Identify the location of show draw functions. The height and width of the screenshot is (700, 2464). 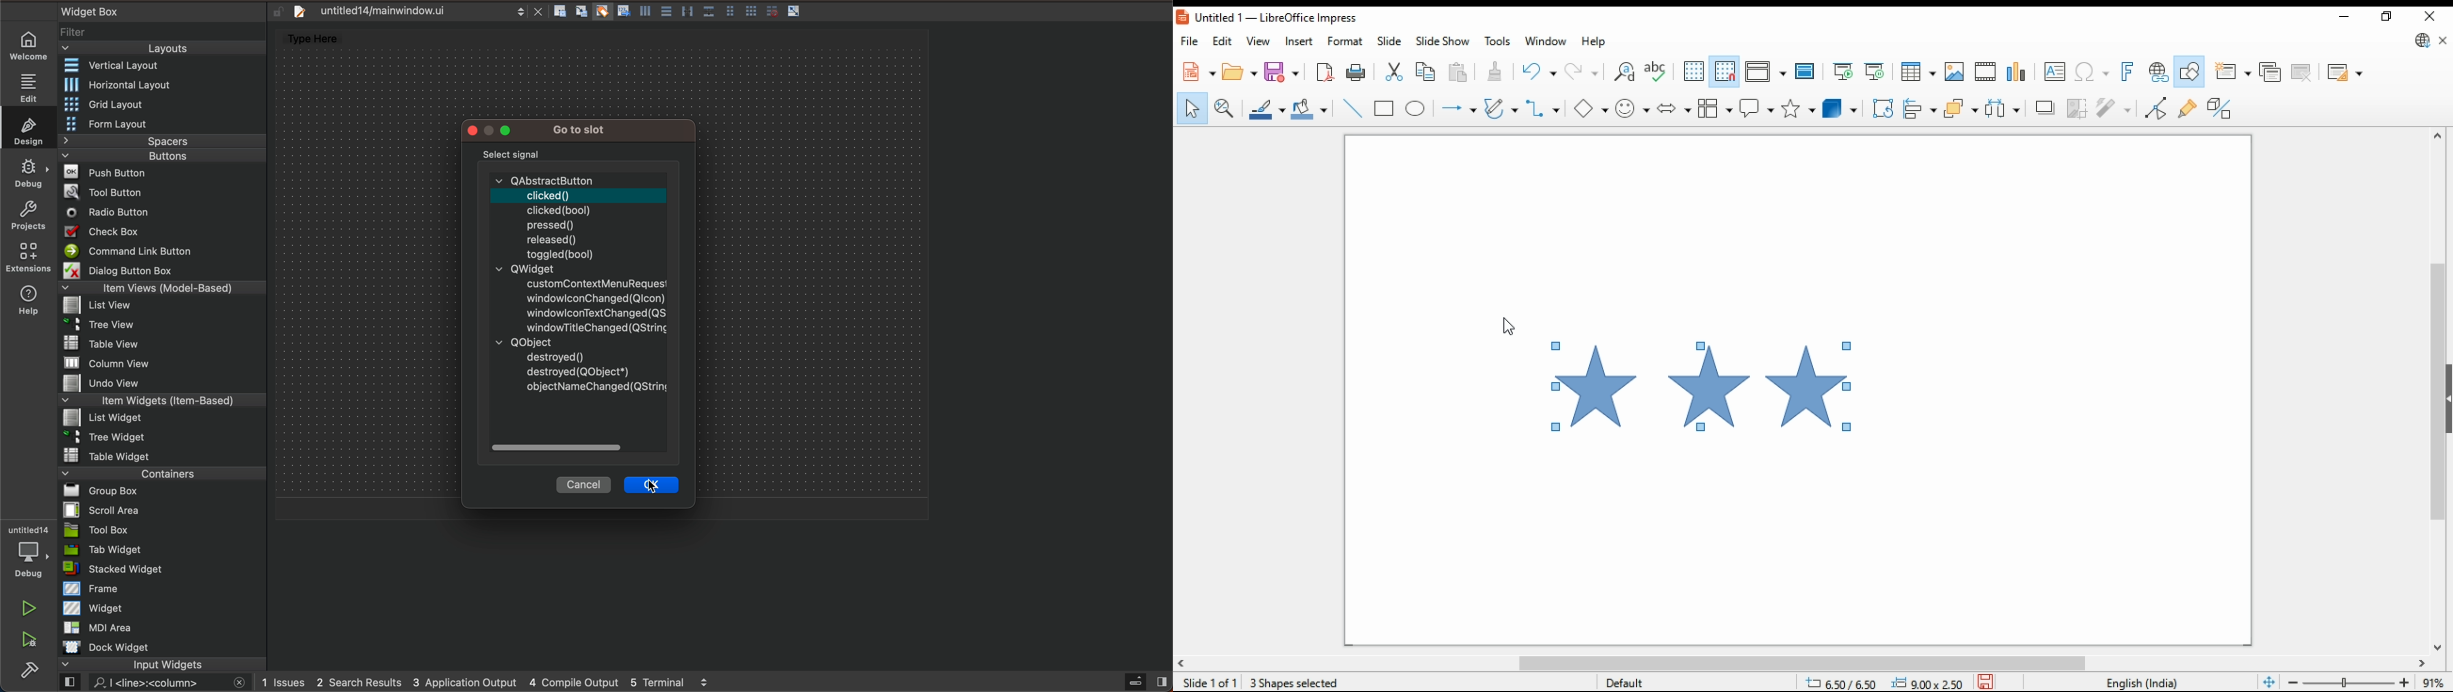
(2188, 71).